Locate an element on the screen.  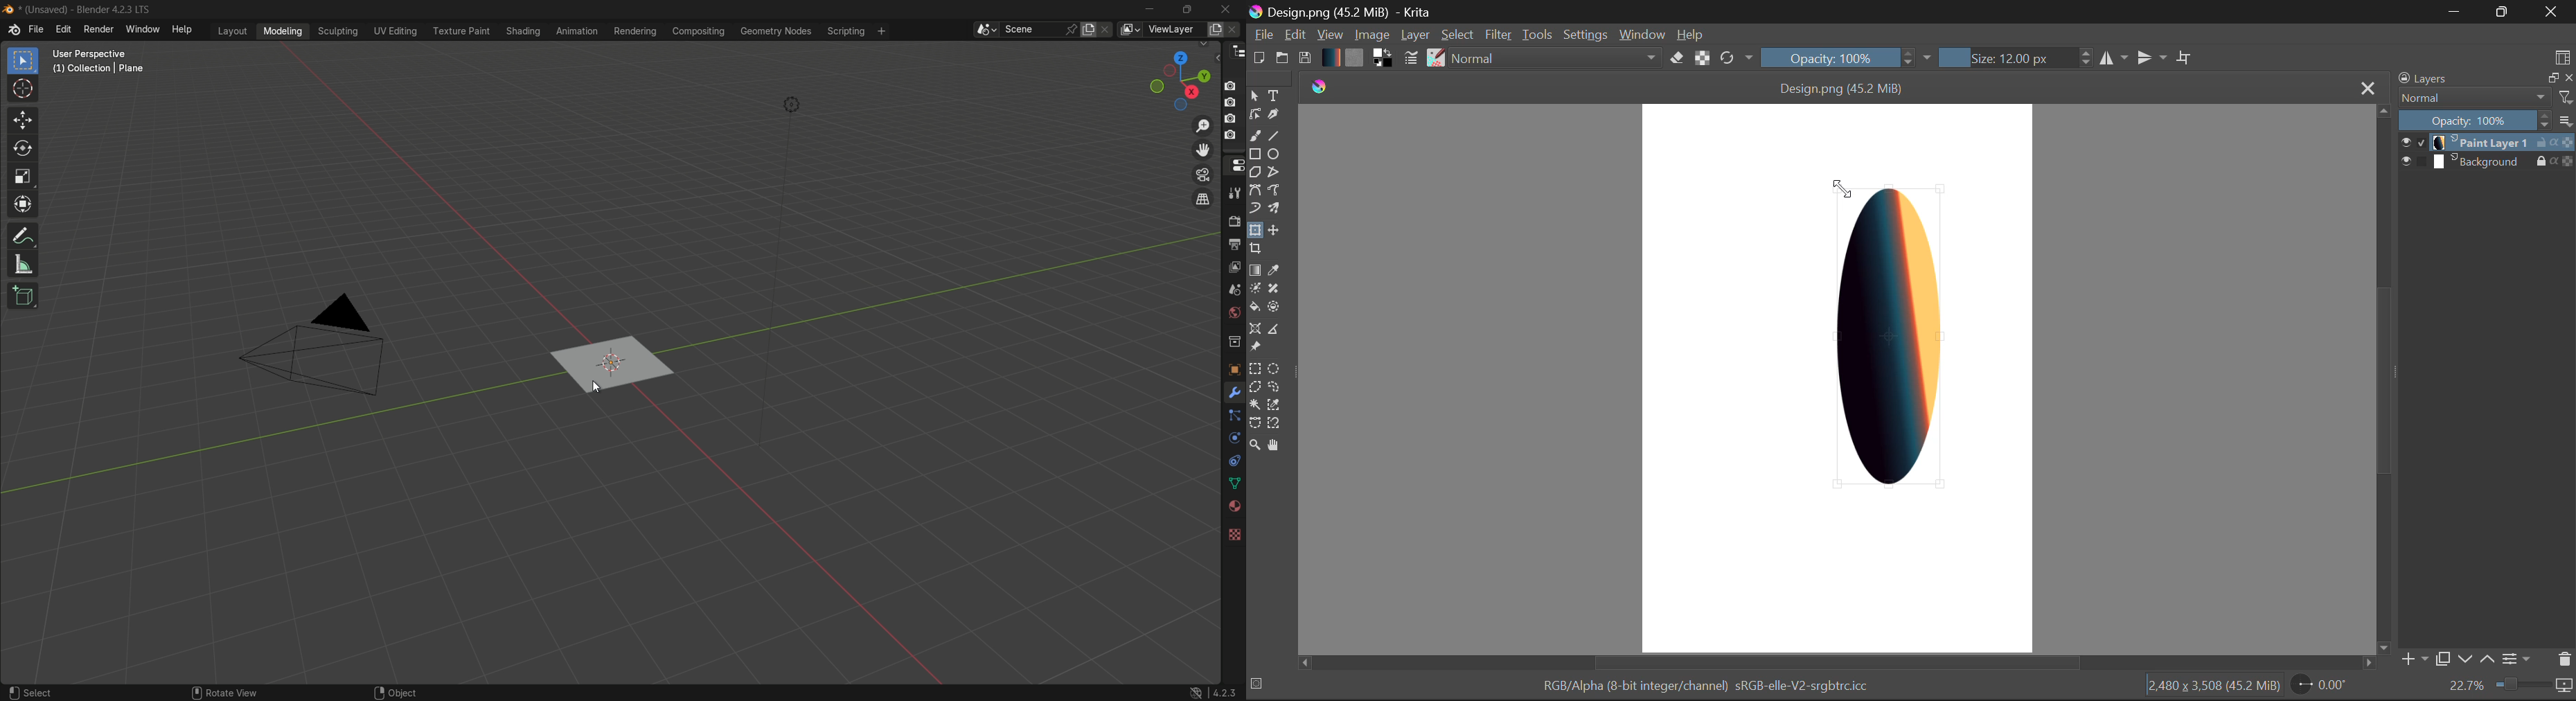
Polygon is located at coordinates (1254, 174).